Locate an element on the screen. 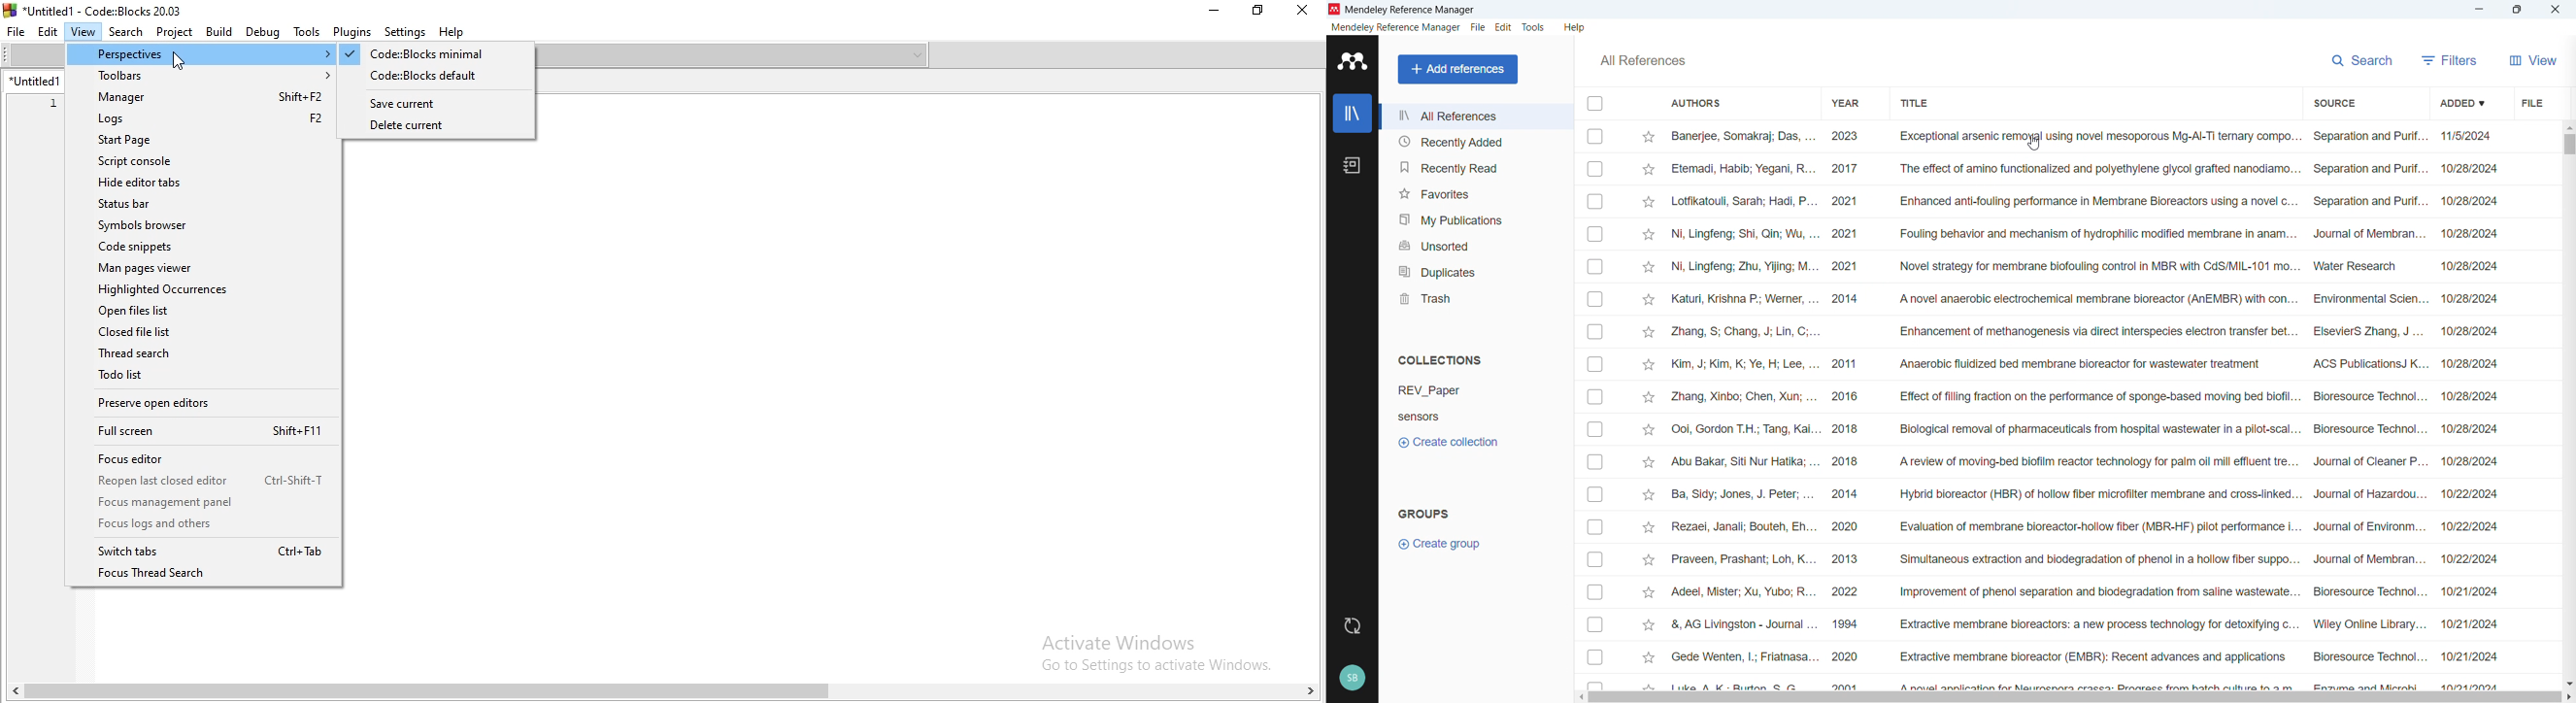 This screenshot has width=2576, height=728. journal of membrane is located at coordinates (2368, 228).